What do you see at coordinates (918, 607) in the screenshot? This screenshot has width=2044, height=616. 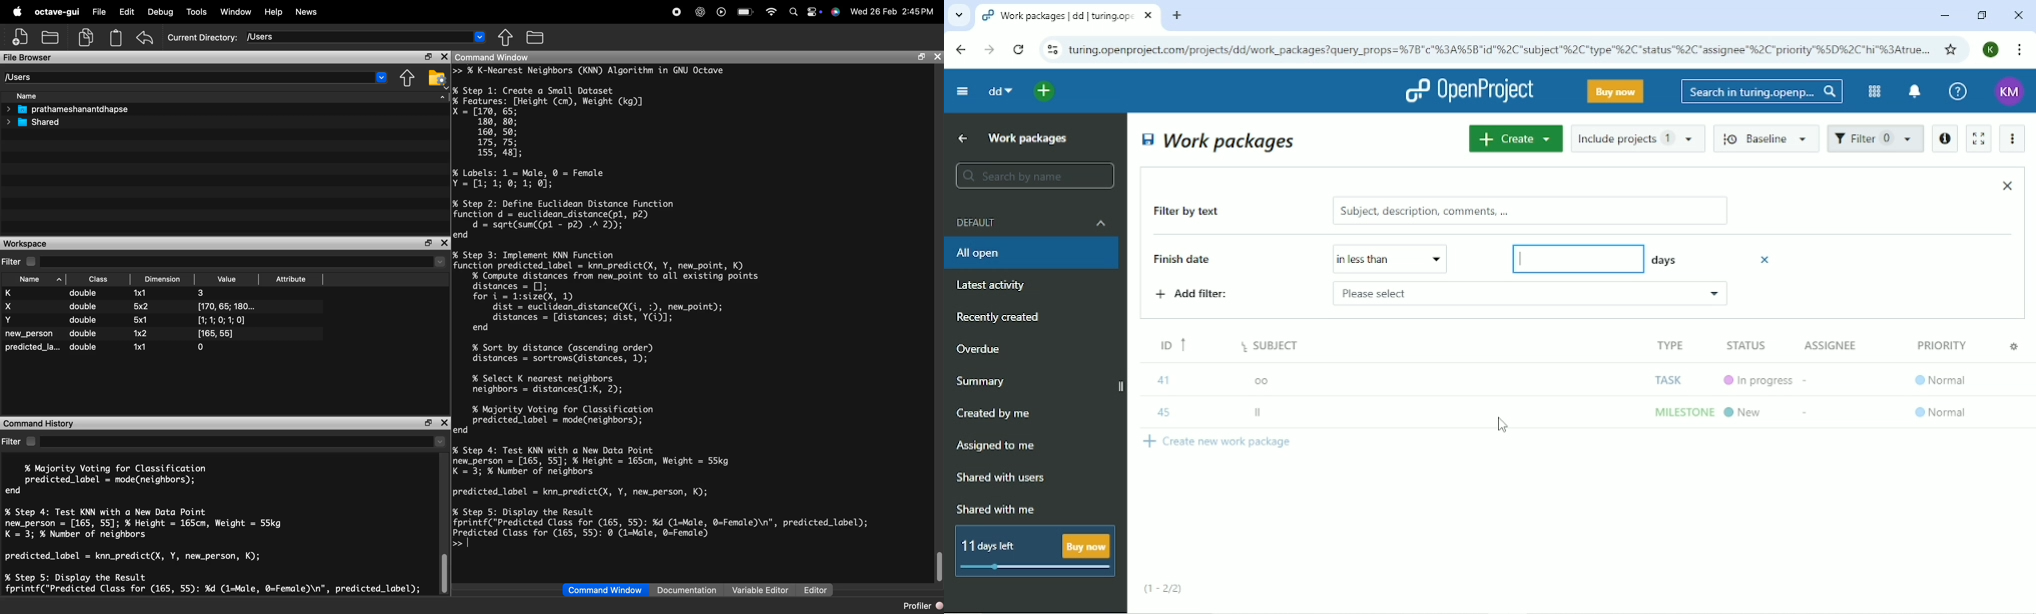 I see `Profiler` at bounding box center [918, 607].